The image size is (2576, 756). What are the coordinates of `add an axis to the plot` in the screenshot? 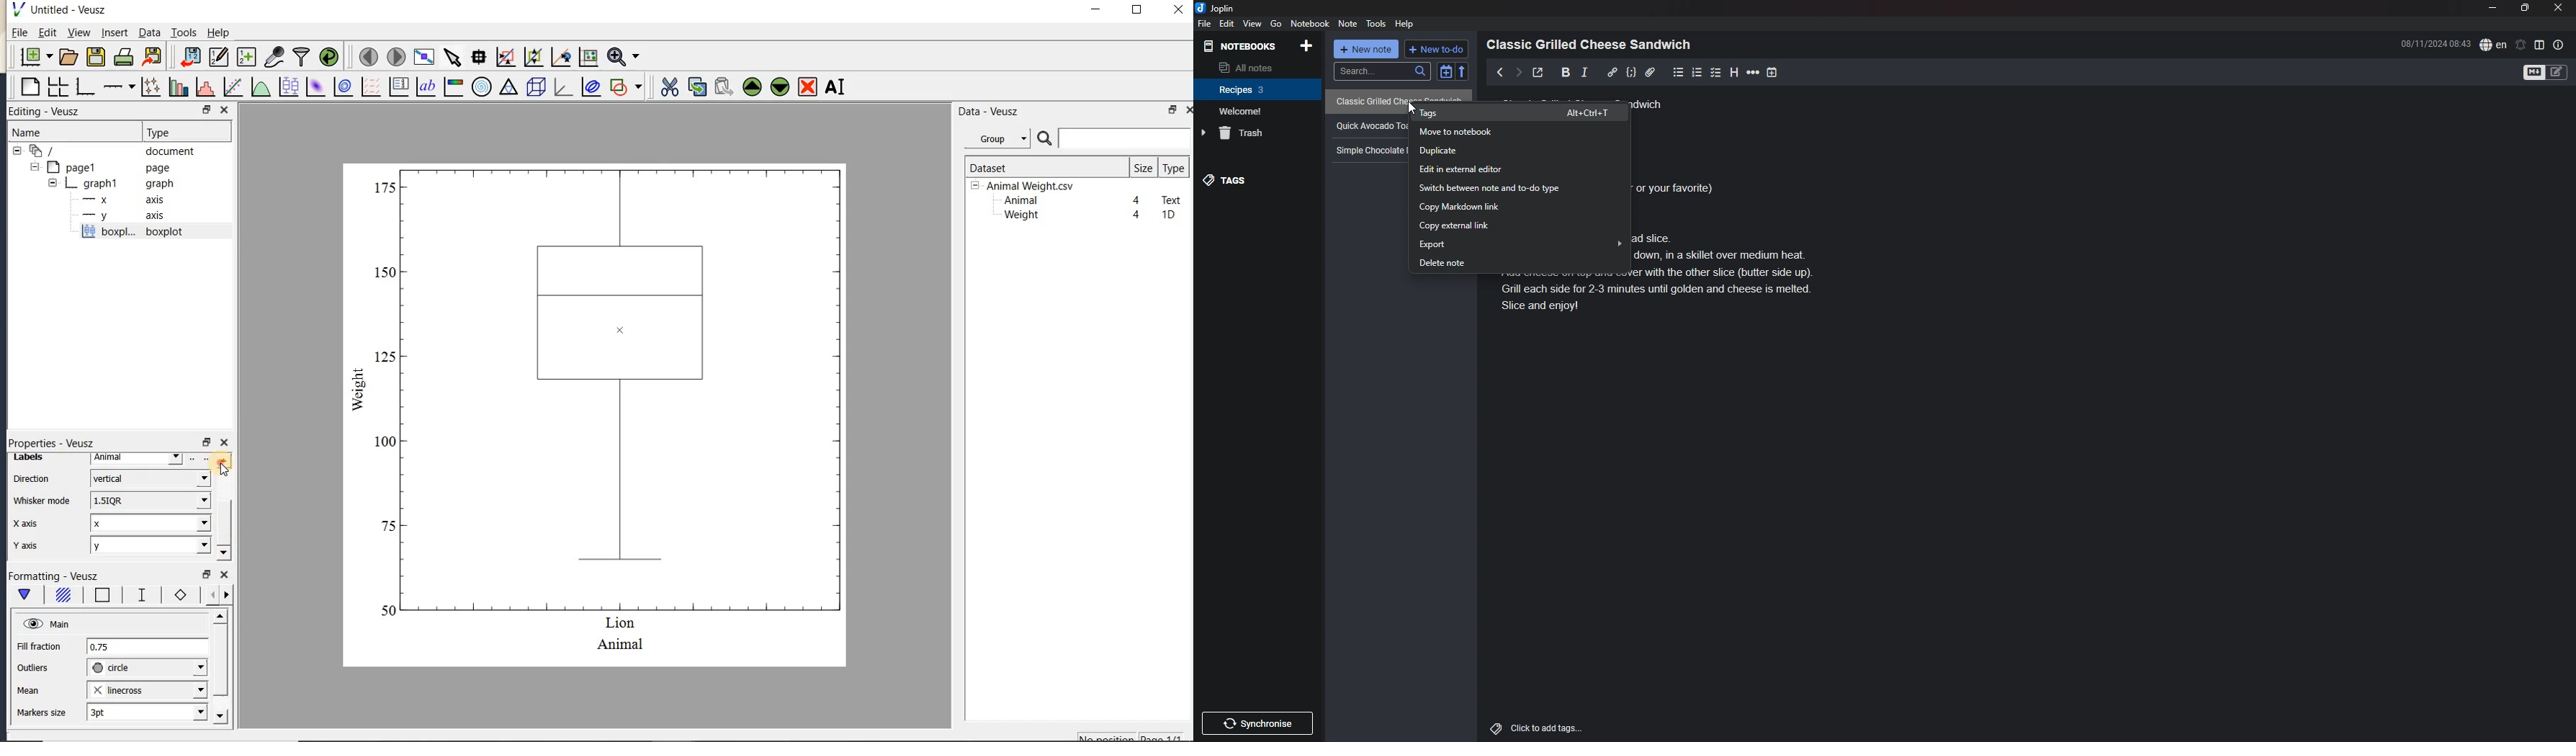 It's located at (119, 87).